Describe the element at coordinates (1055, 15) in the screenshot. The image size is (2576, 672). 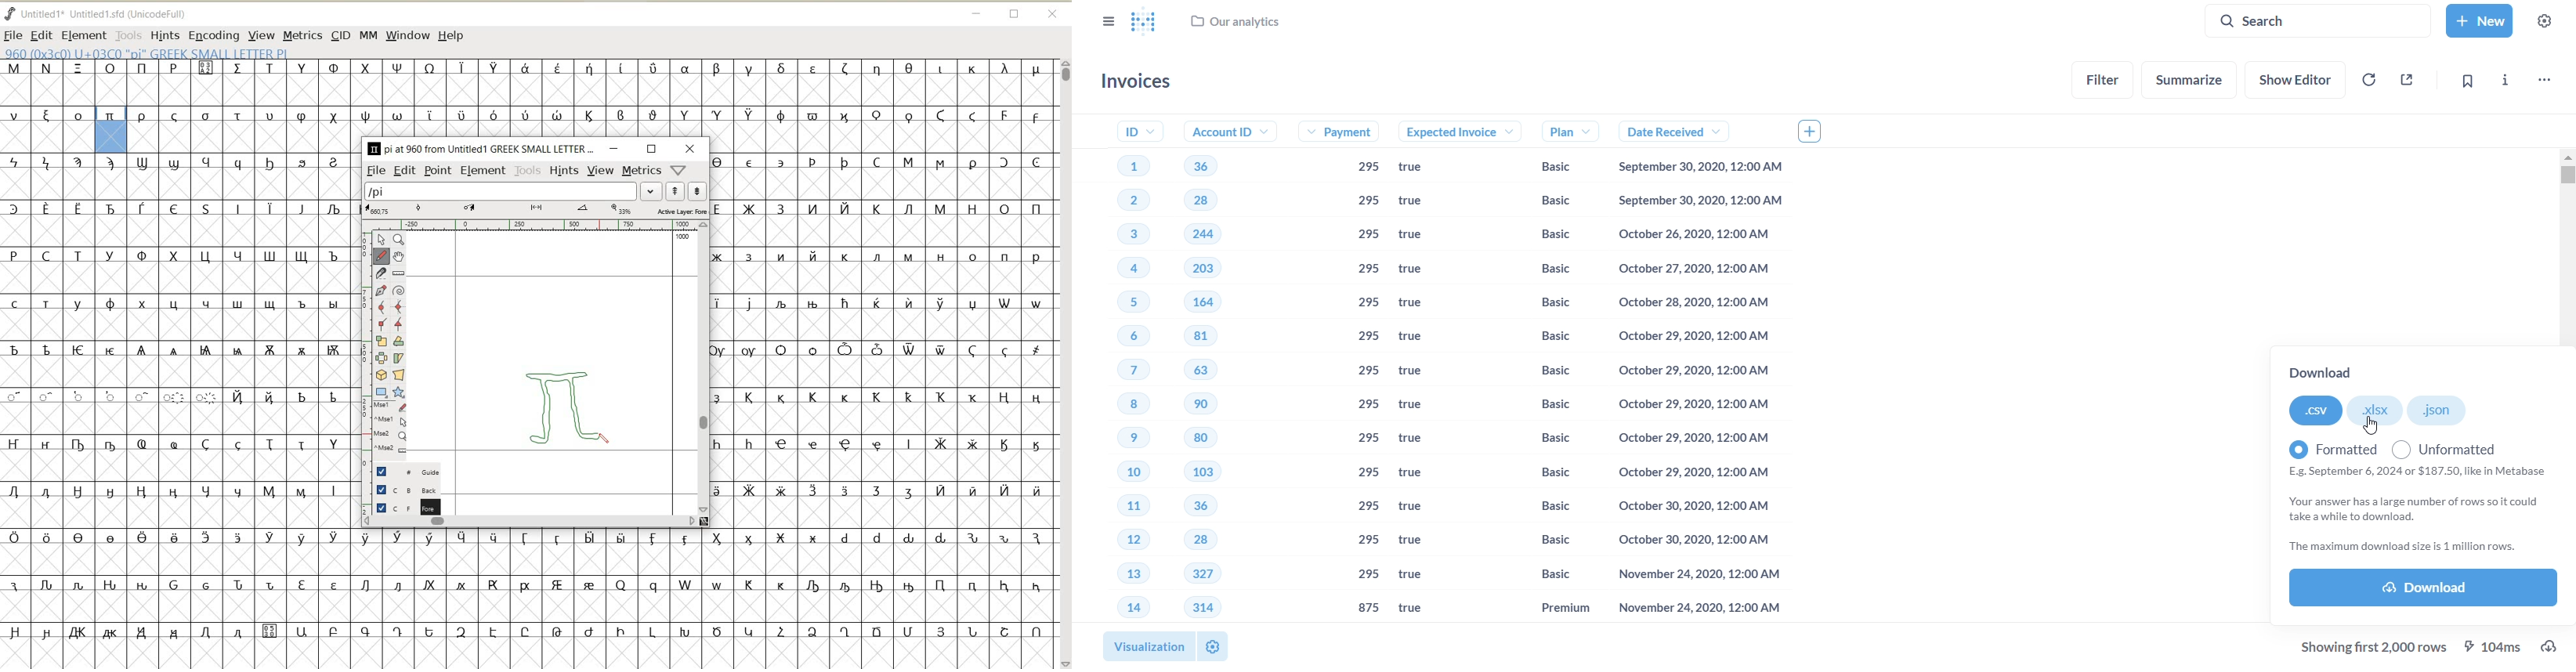
I see `CLOSE` at that location.